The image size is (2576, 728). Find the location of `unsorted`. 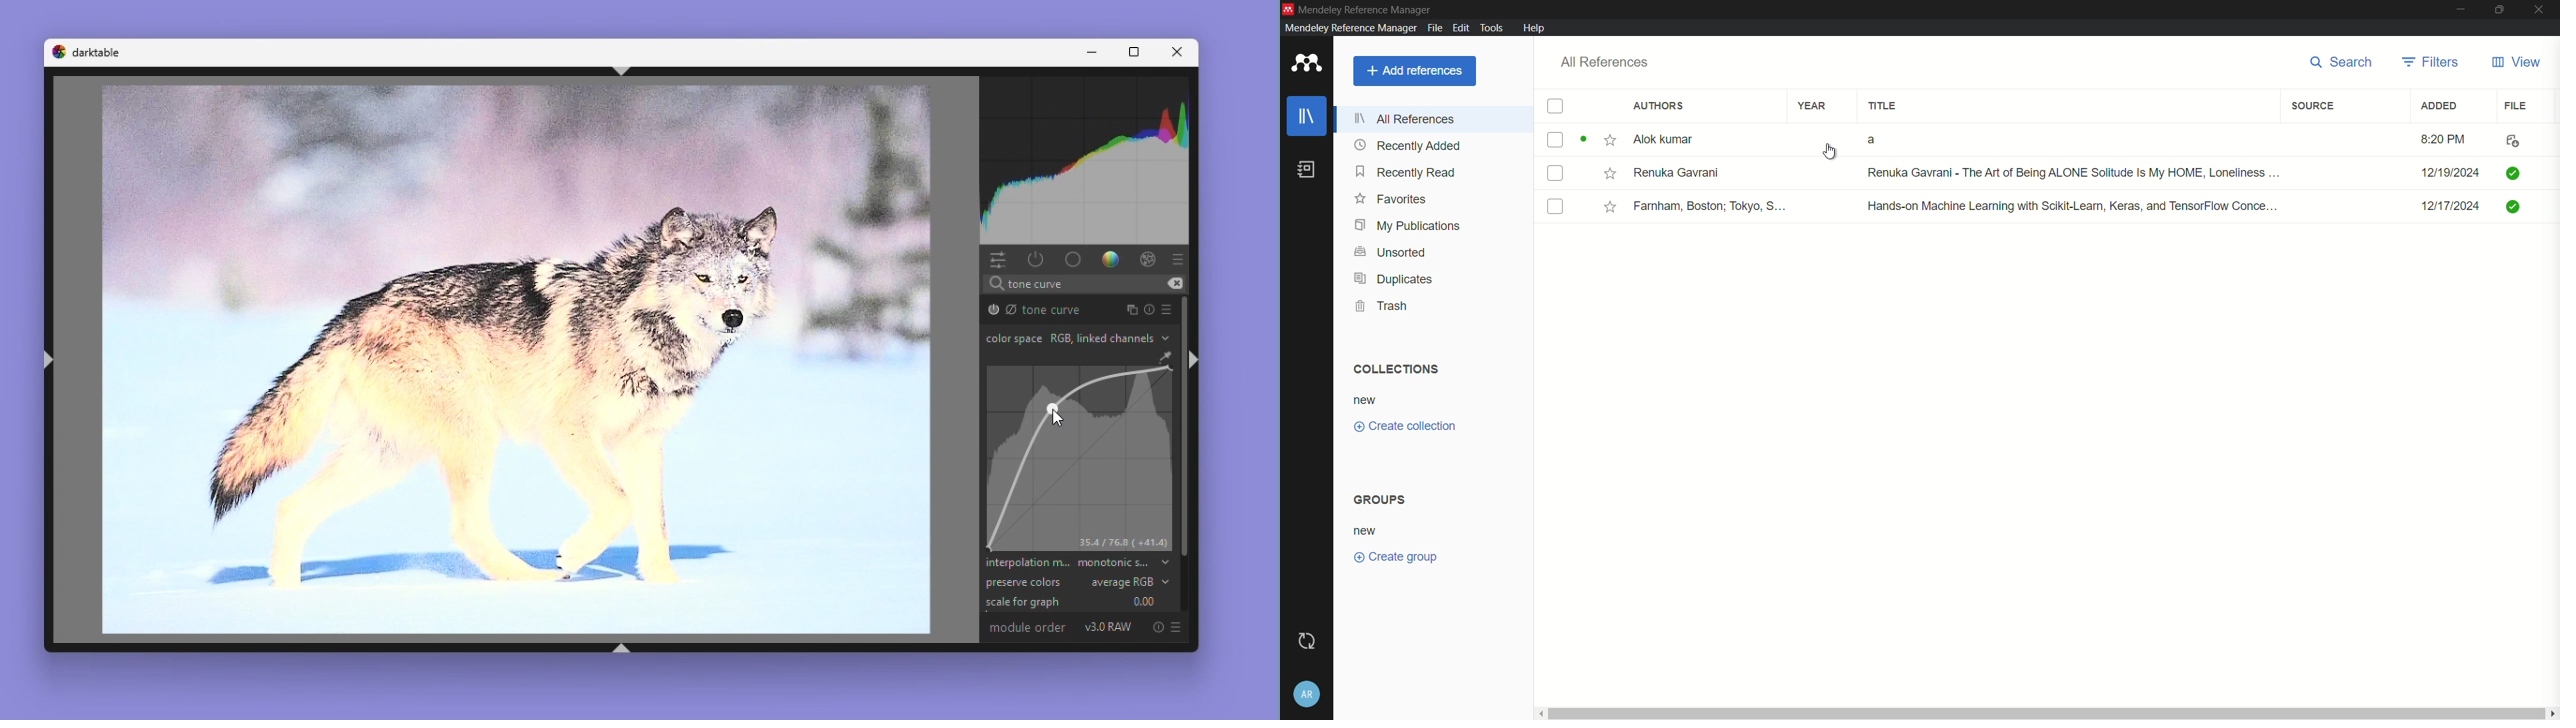

unsorted is located at coordinates (1391, 253).